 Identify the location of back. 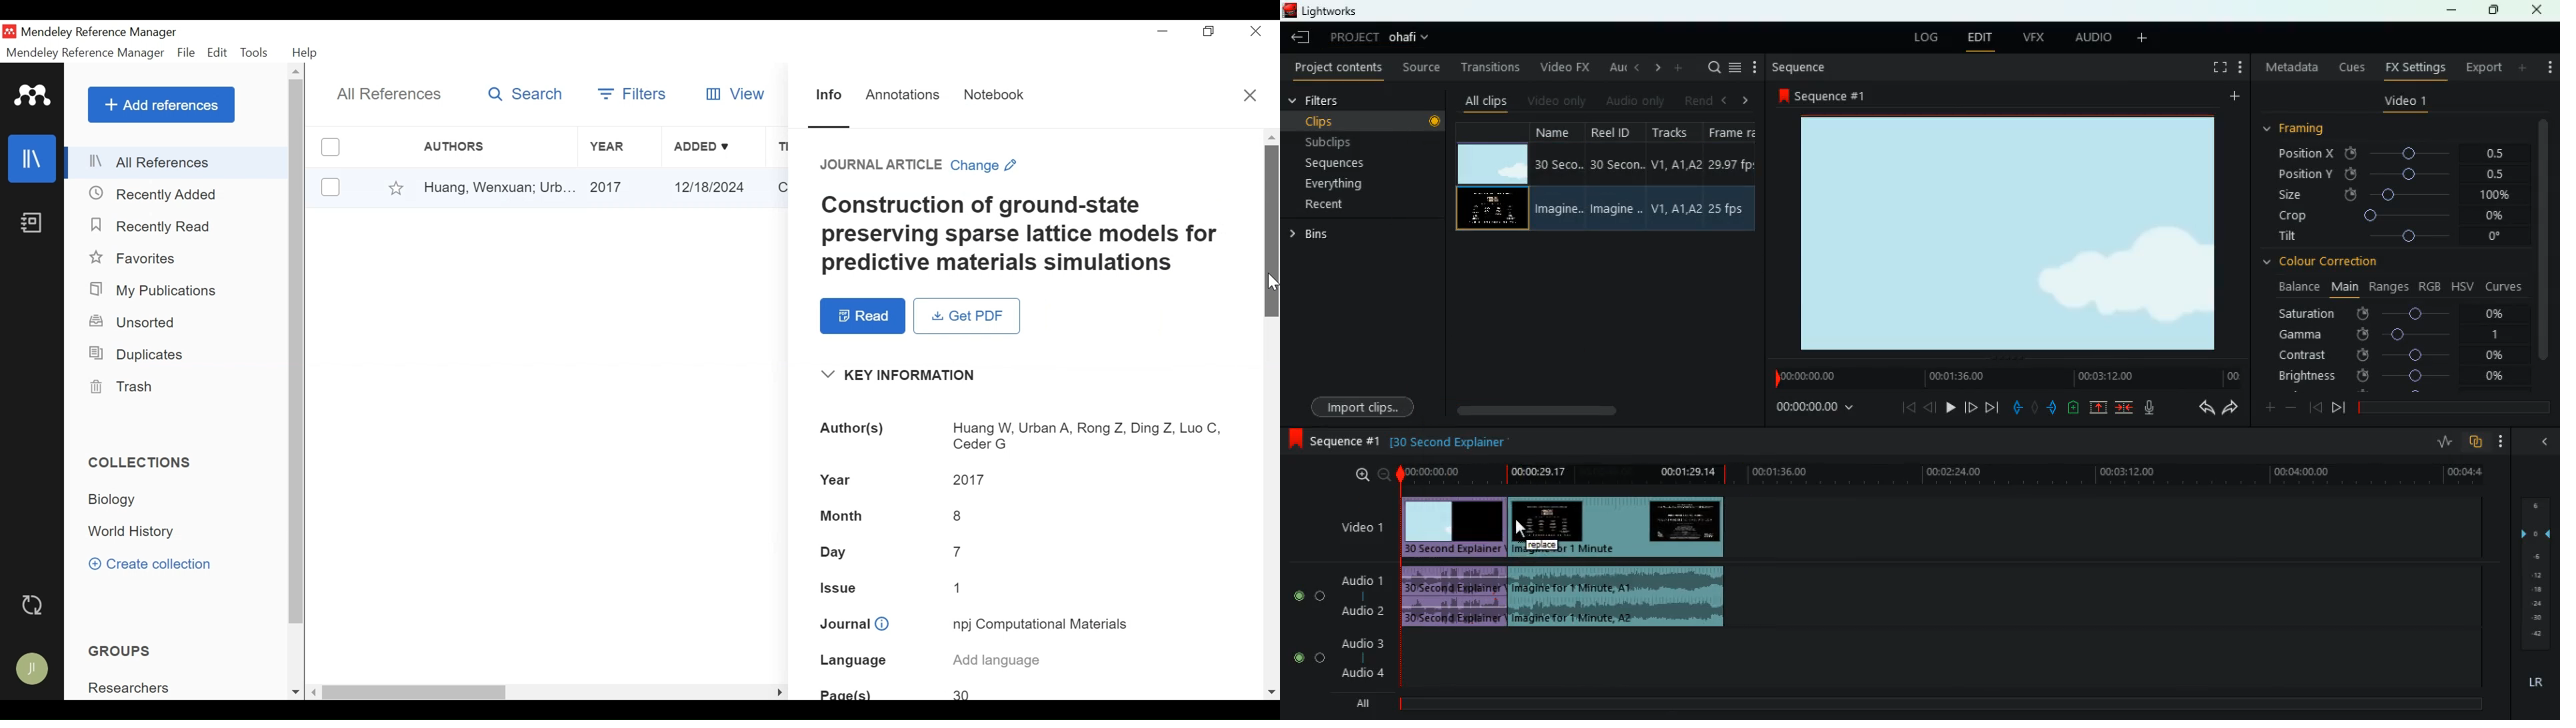
(2202, 409).